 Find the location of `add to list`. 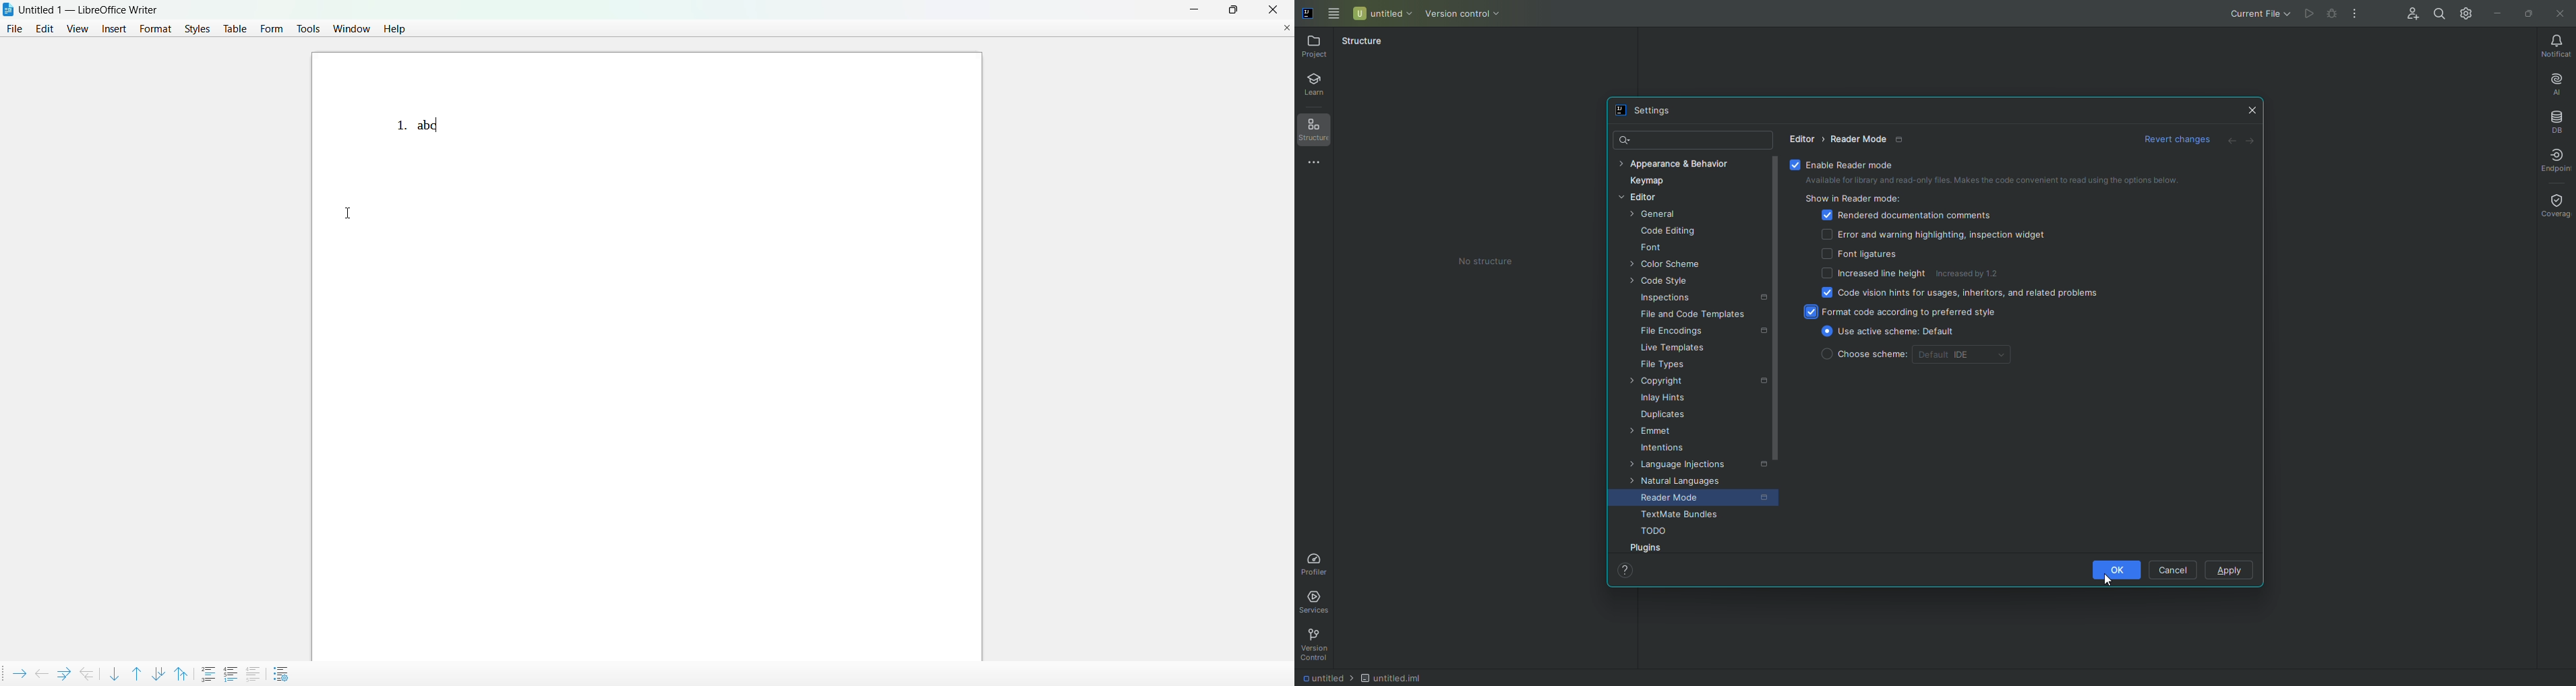

add to list is located at coordinates (253, 673).